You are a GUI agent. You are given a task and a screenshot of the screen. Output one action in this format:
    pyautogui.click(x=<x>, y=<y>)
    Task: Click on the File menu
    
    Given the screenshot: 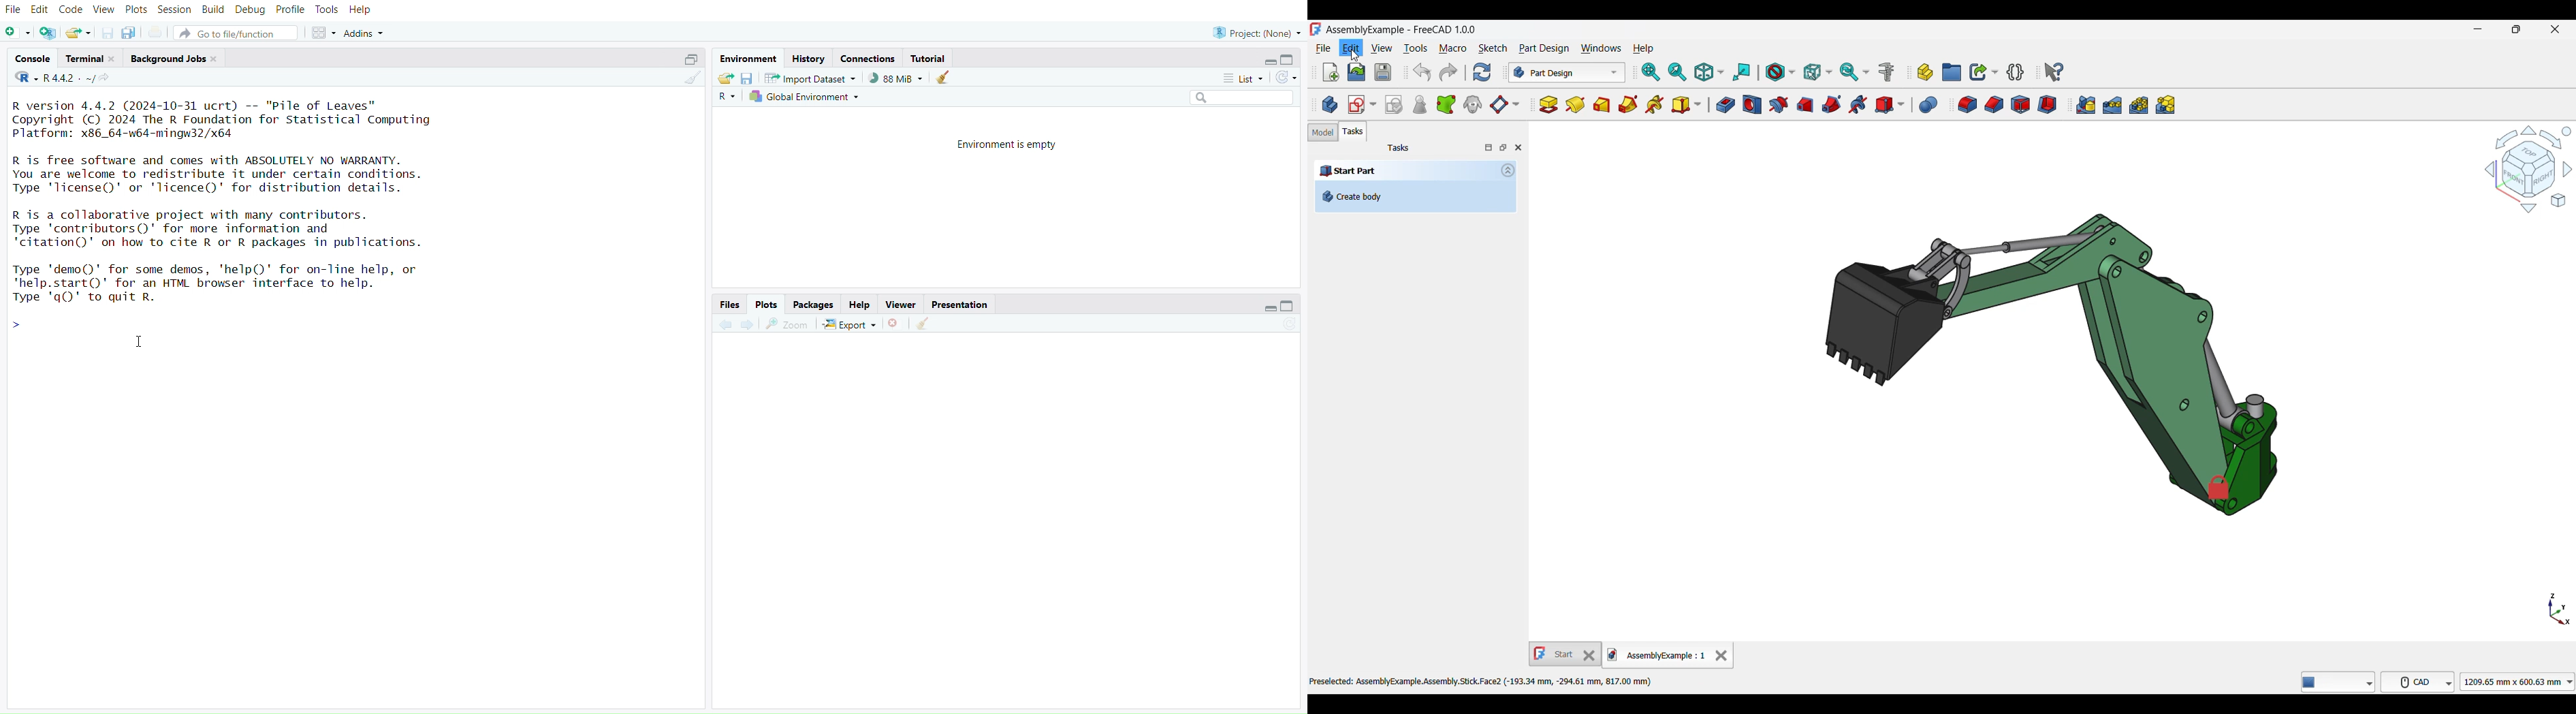 What is the action you would take?
    pyautogui.click(x=1325, y=48)
    